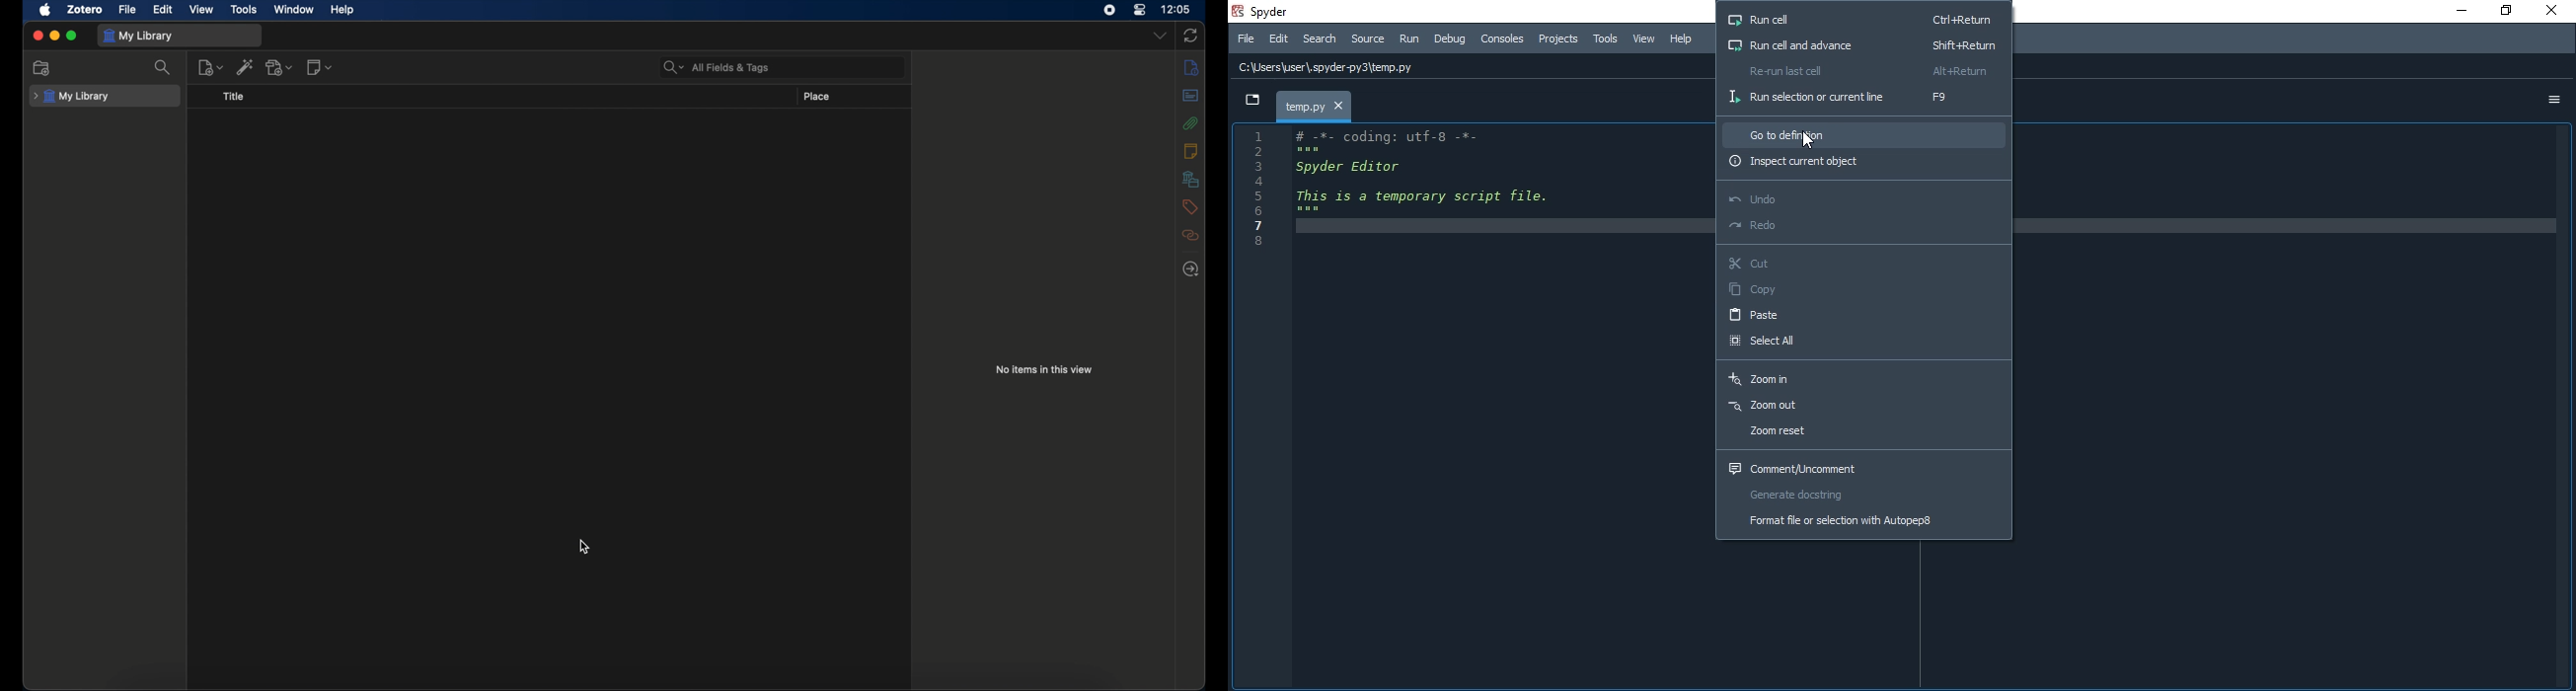 This screenshot has height=700, width=2576. I want to click on Projects, so click(1558, 38).